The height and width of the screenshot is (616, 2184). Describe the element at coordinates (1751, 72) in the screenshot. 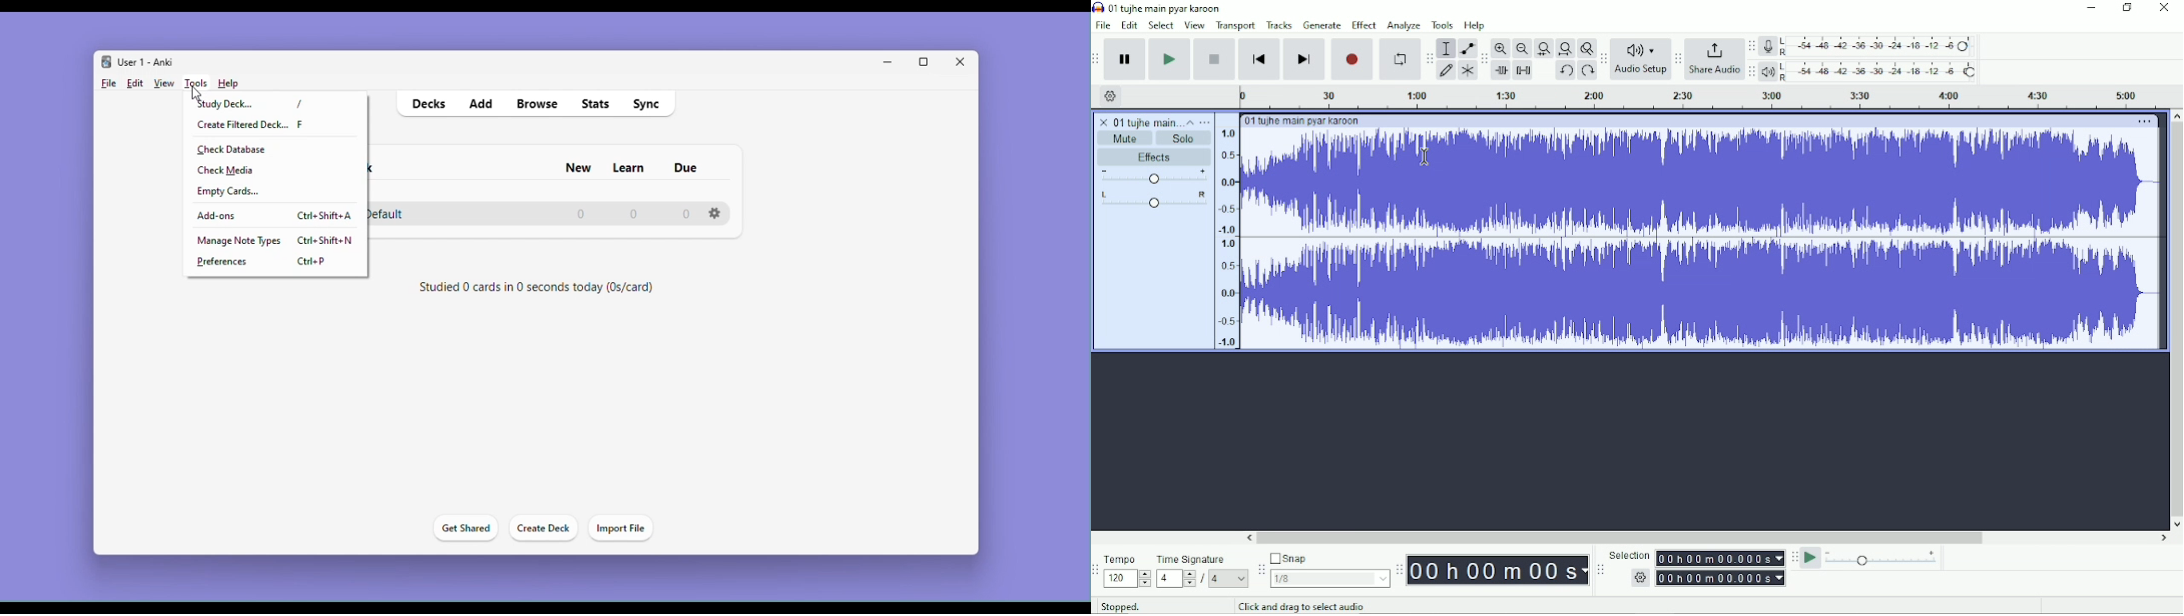

I see `Audacity playback meter toolbar` at that location.